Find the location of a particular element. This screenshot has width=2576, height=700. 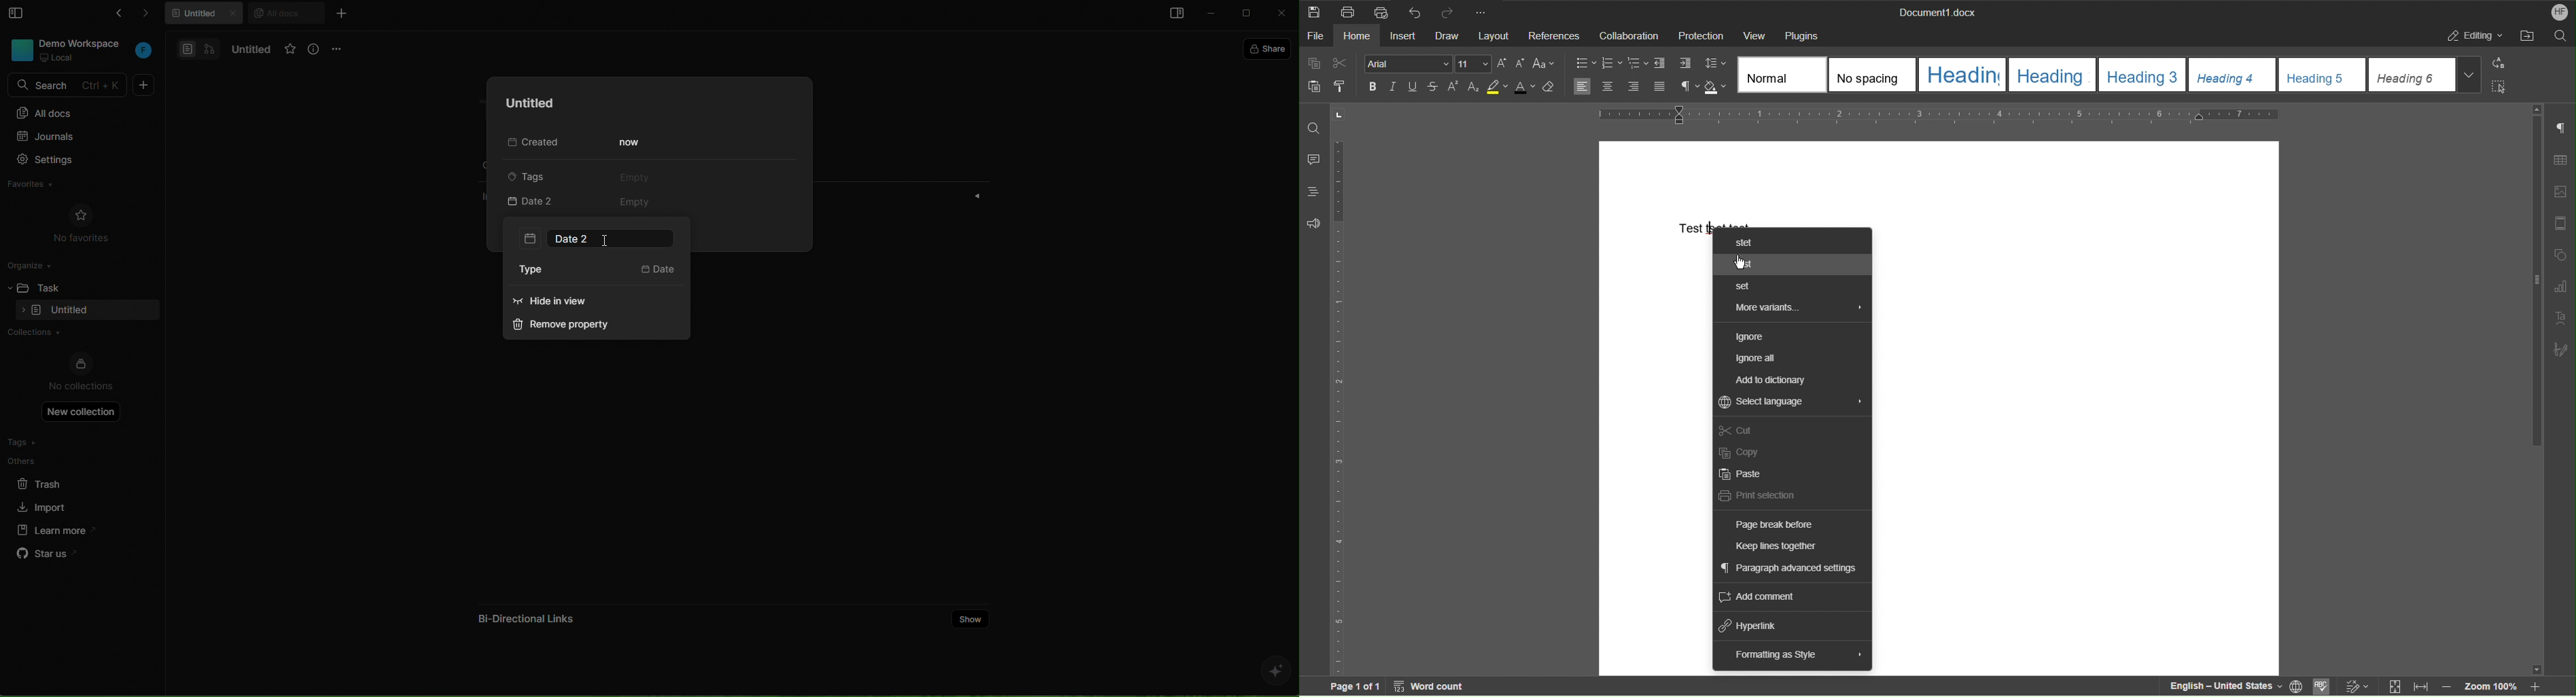

learn more  is located at coordinates (52, 529).